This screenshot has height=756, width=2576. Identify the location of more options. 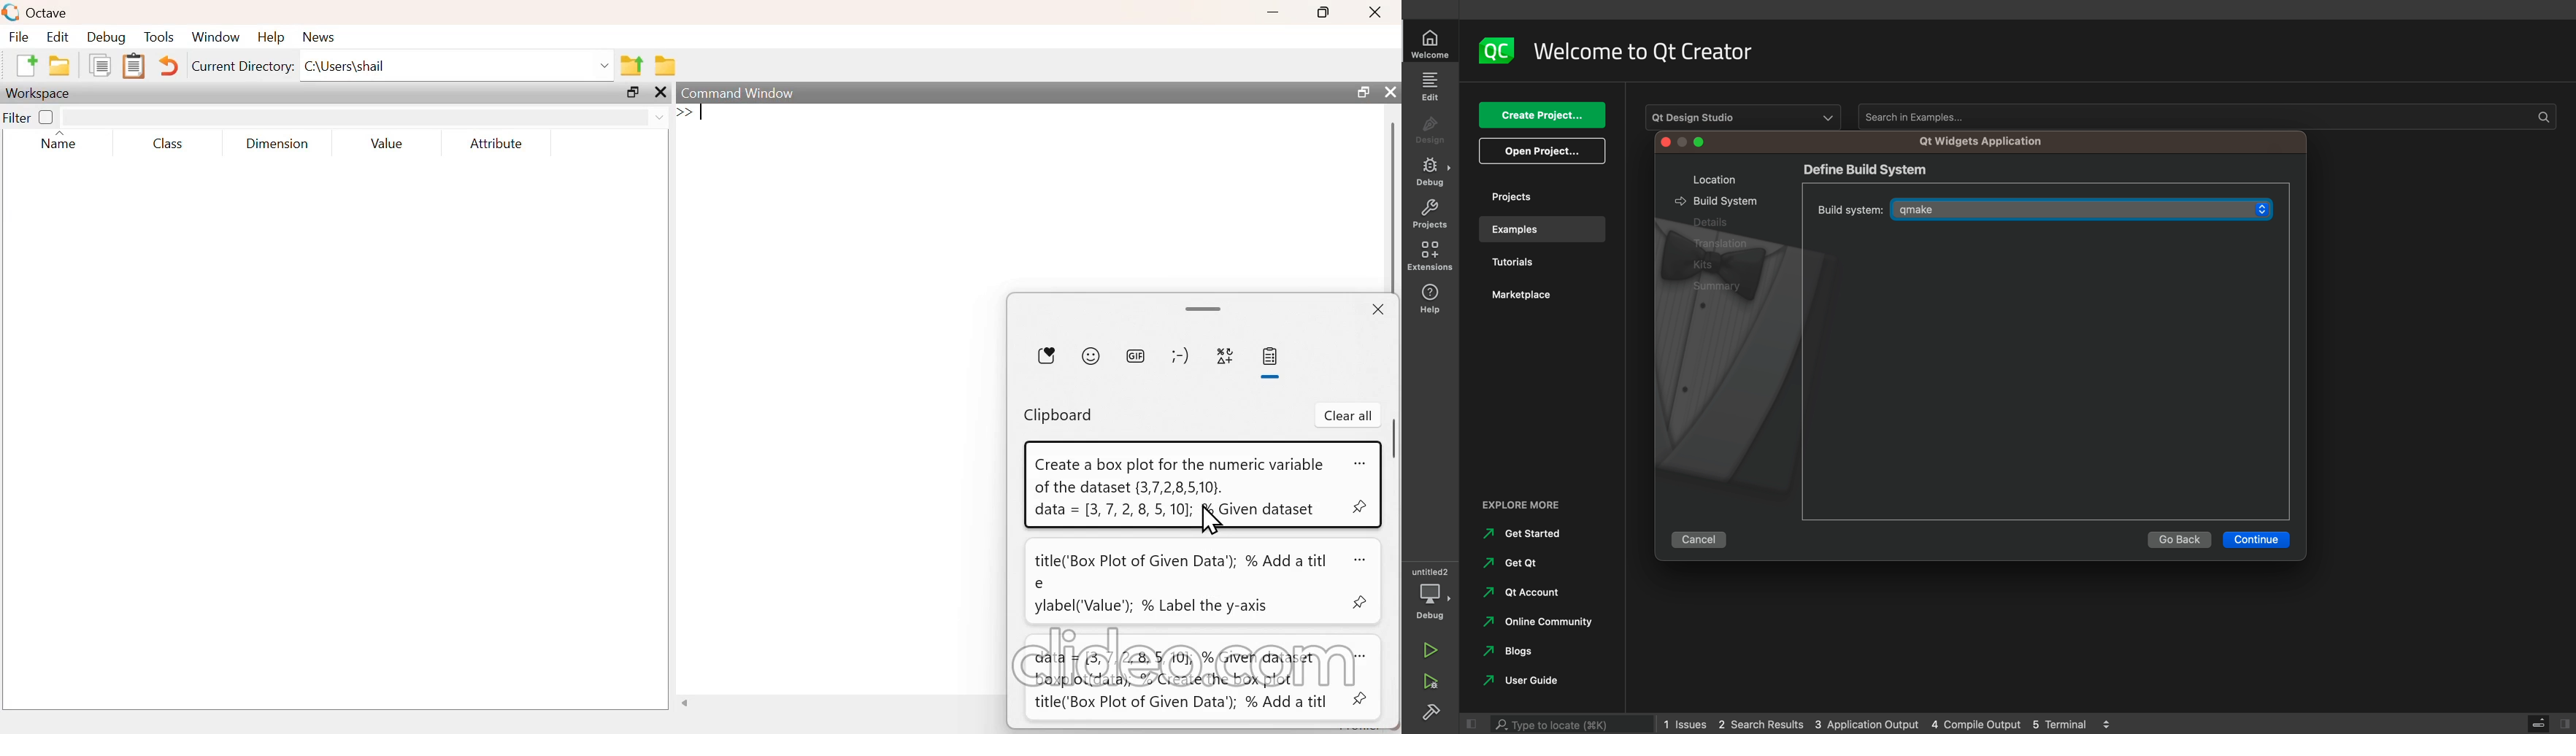
(1359, 462).